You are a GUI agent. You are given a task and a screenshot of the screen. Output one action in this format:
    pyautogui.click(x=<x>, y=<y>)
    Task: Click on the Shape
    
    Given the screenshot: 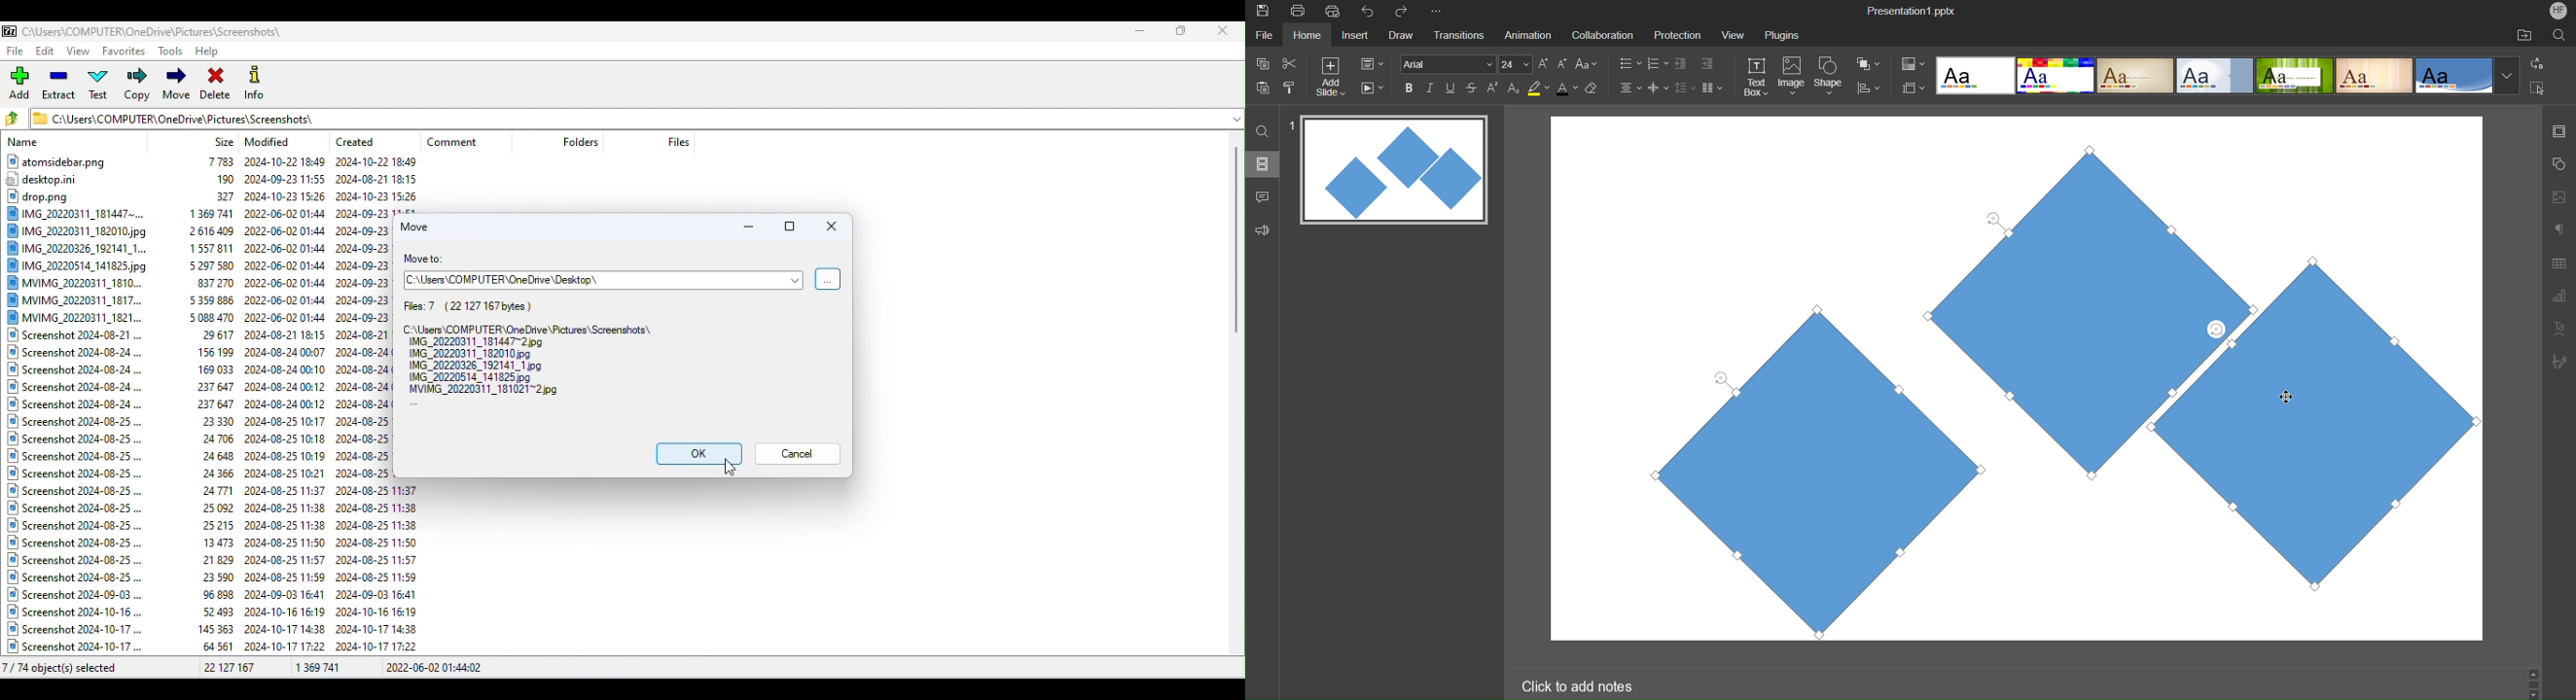 What is the action you would take?
    pyautogui.click(x=1830, y=78)
    